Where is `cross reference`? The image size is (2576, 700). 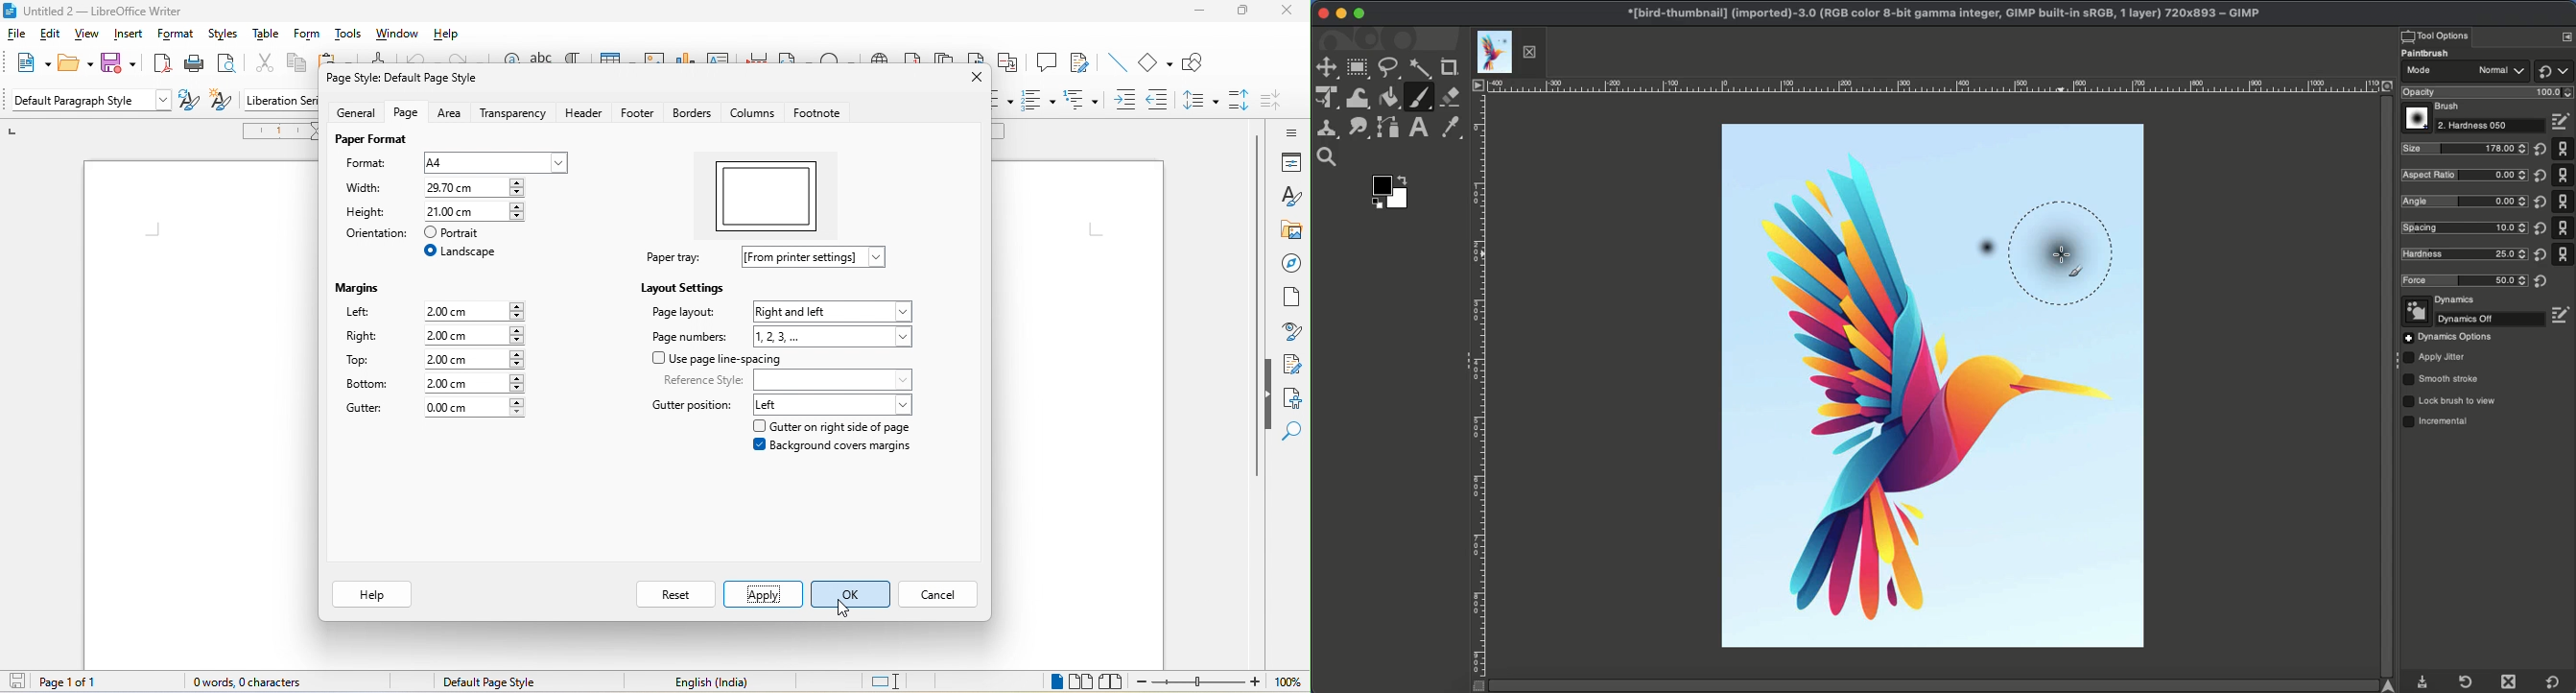
cross reference is located at coordinates (1008, 65).